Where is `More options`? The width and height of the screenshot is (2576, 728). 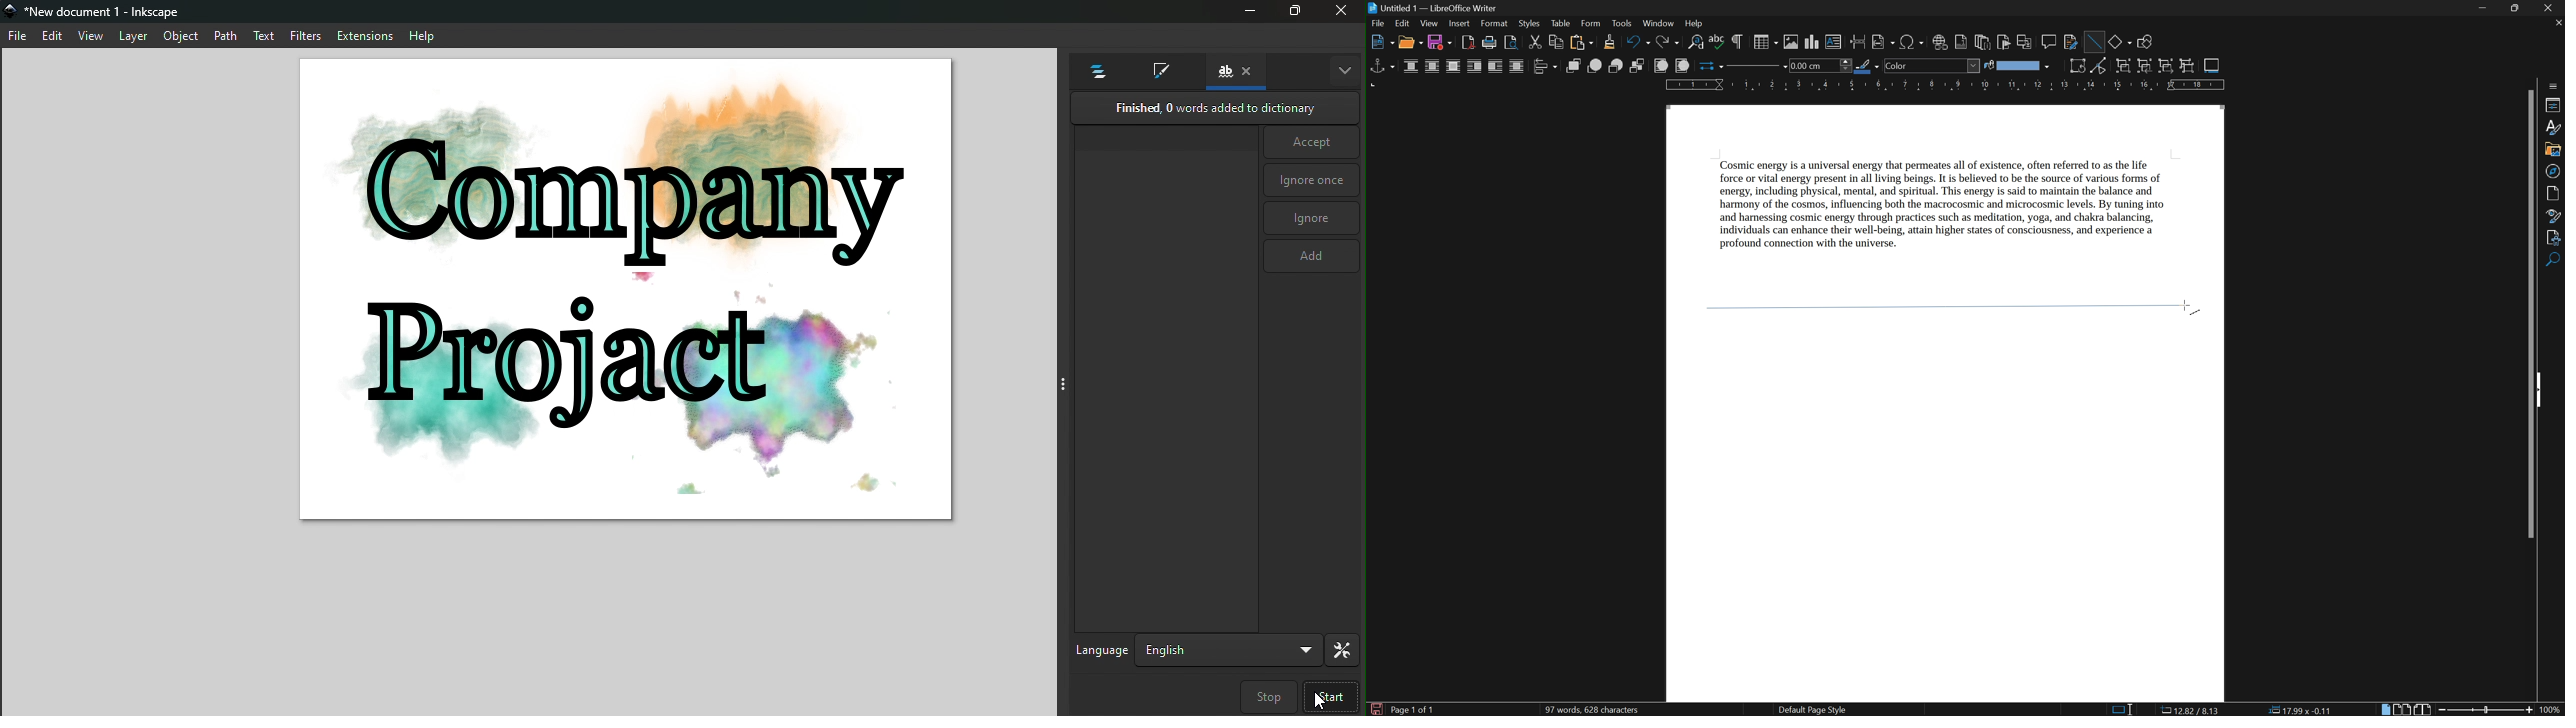
More options is located at coordinates (1341, 70).